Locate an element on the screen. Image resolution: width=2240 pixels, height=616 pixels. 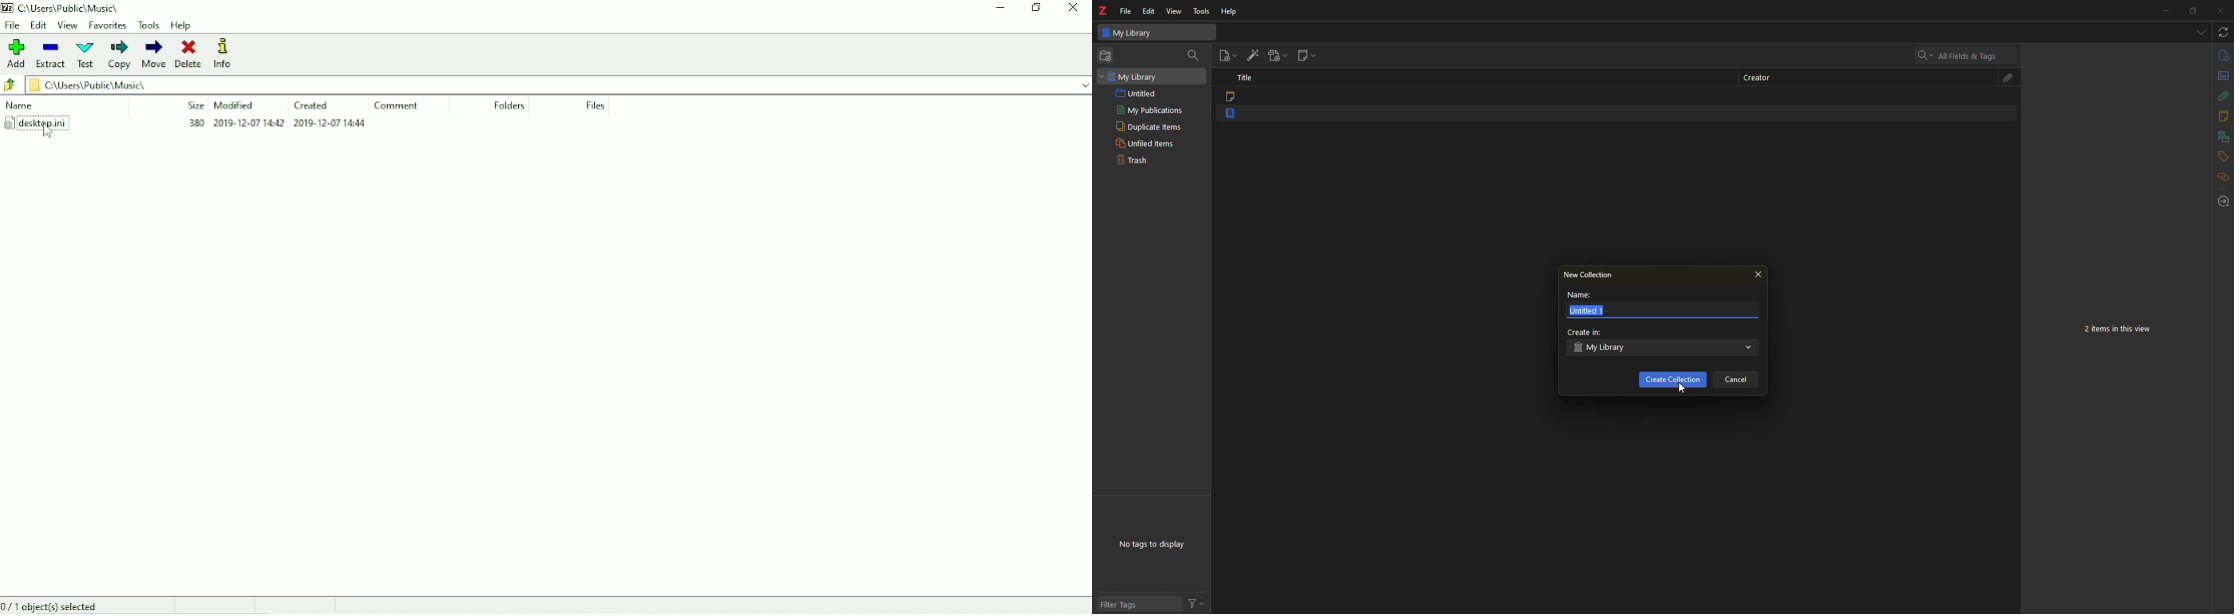
help is located at coordinates (1232, 10).